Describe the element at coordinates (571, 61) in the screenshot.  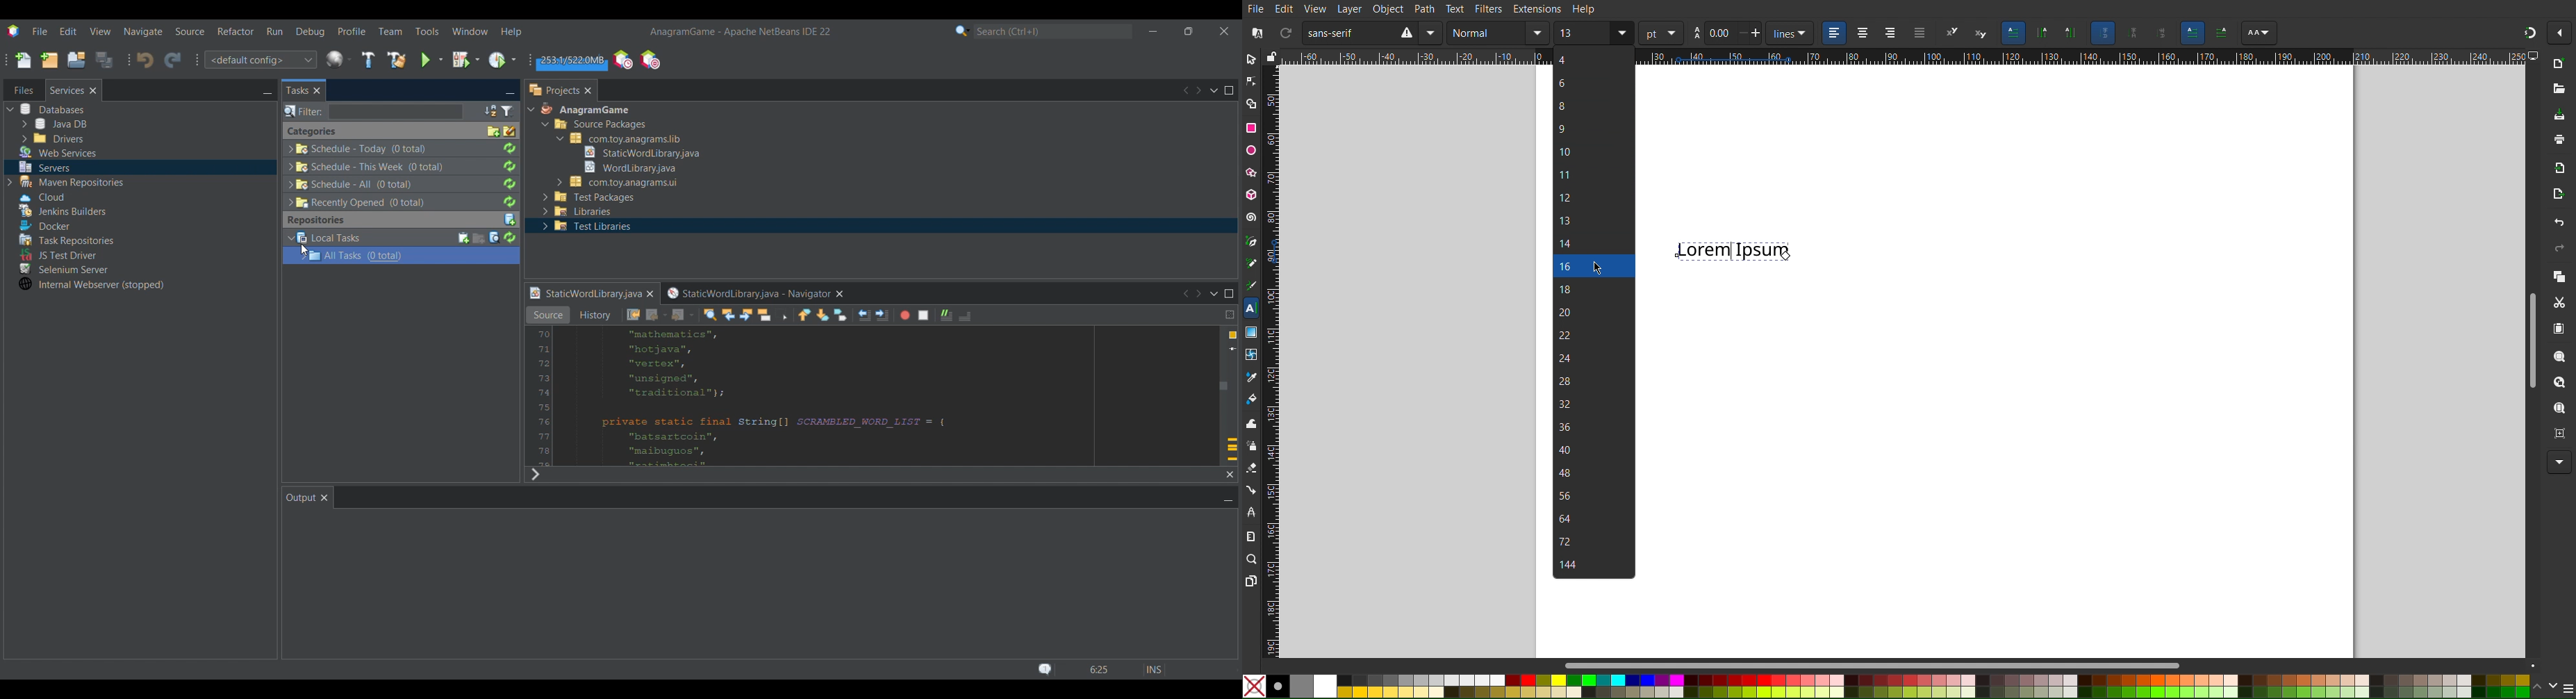
I see `Click to force garbage collection` at that location.